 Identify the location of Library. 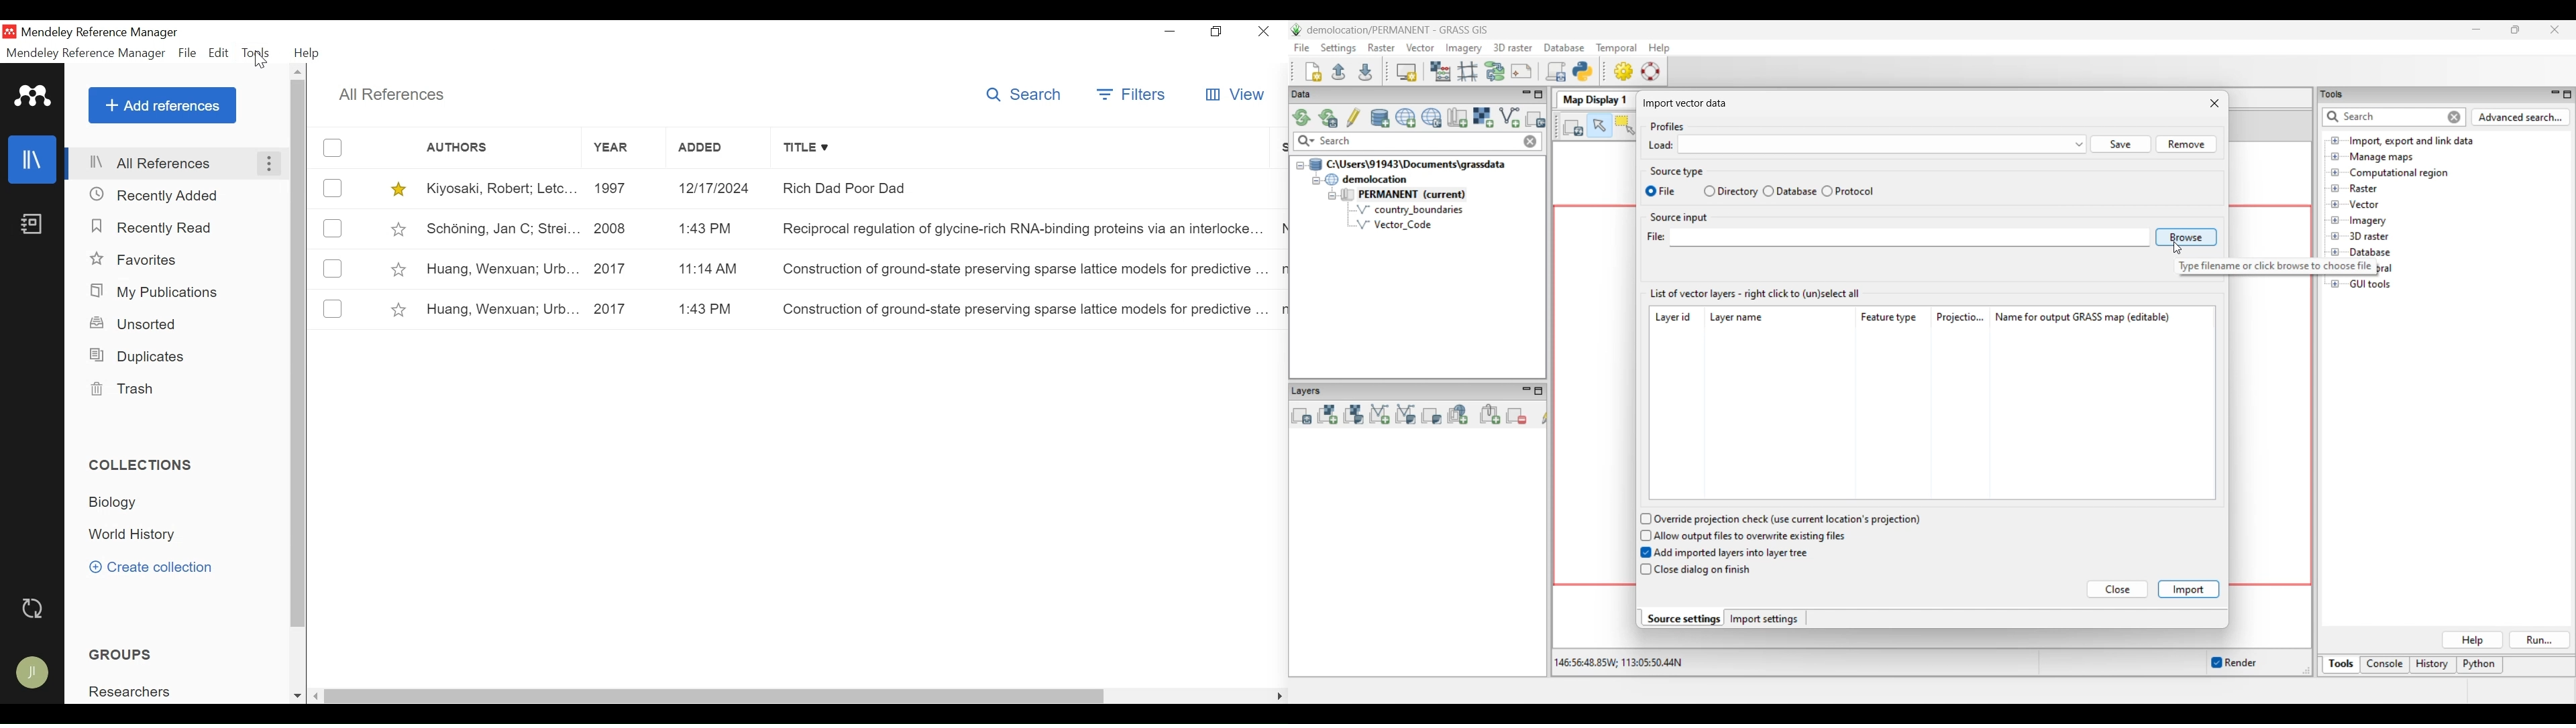
(33, 159).